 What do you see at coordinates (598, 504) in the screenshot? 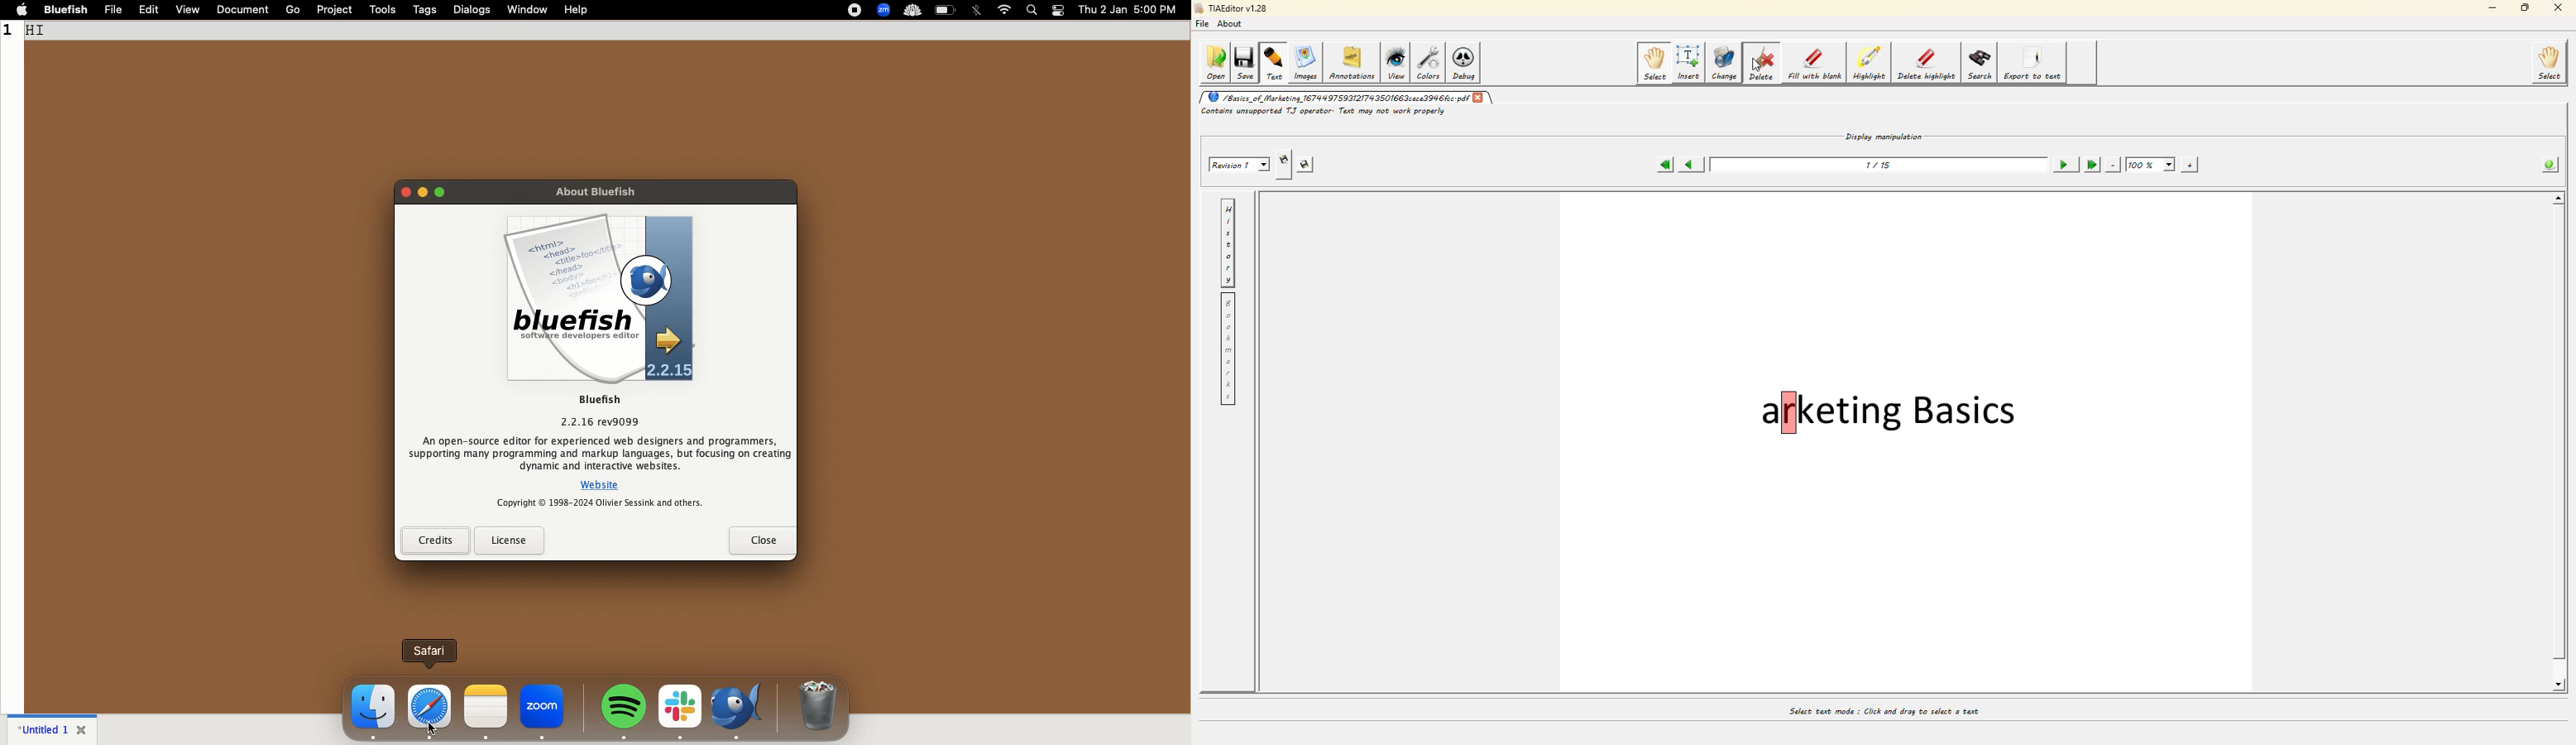
I see `Copyright © 1998-2024 Olivier Sessink and others.` at bounding box center [598, 504].